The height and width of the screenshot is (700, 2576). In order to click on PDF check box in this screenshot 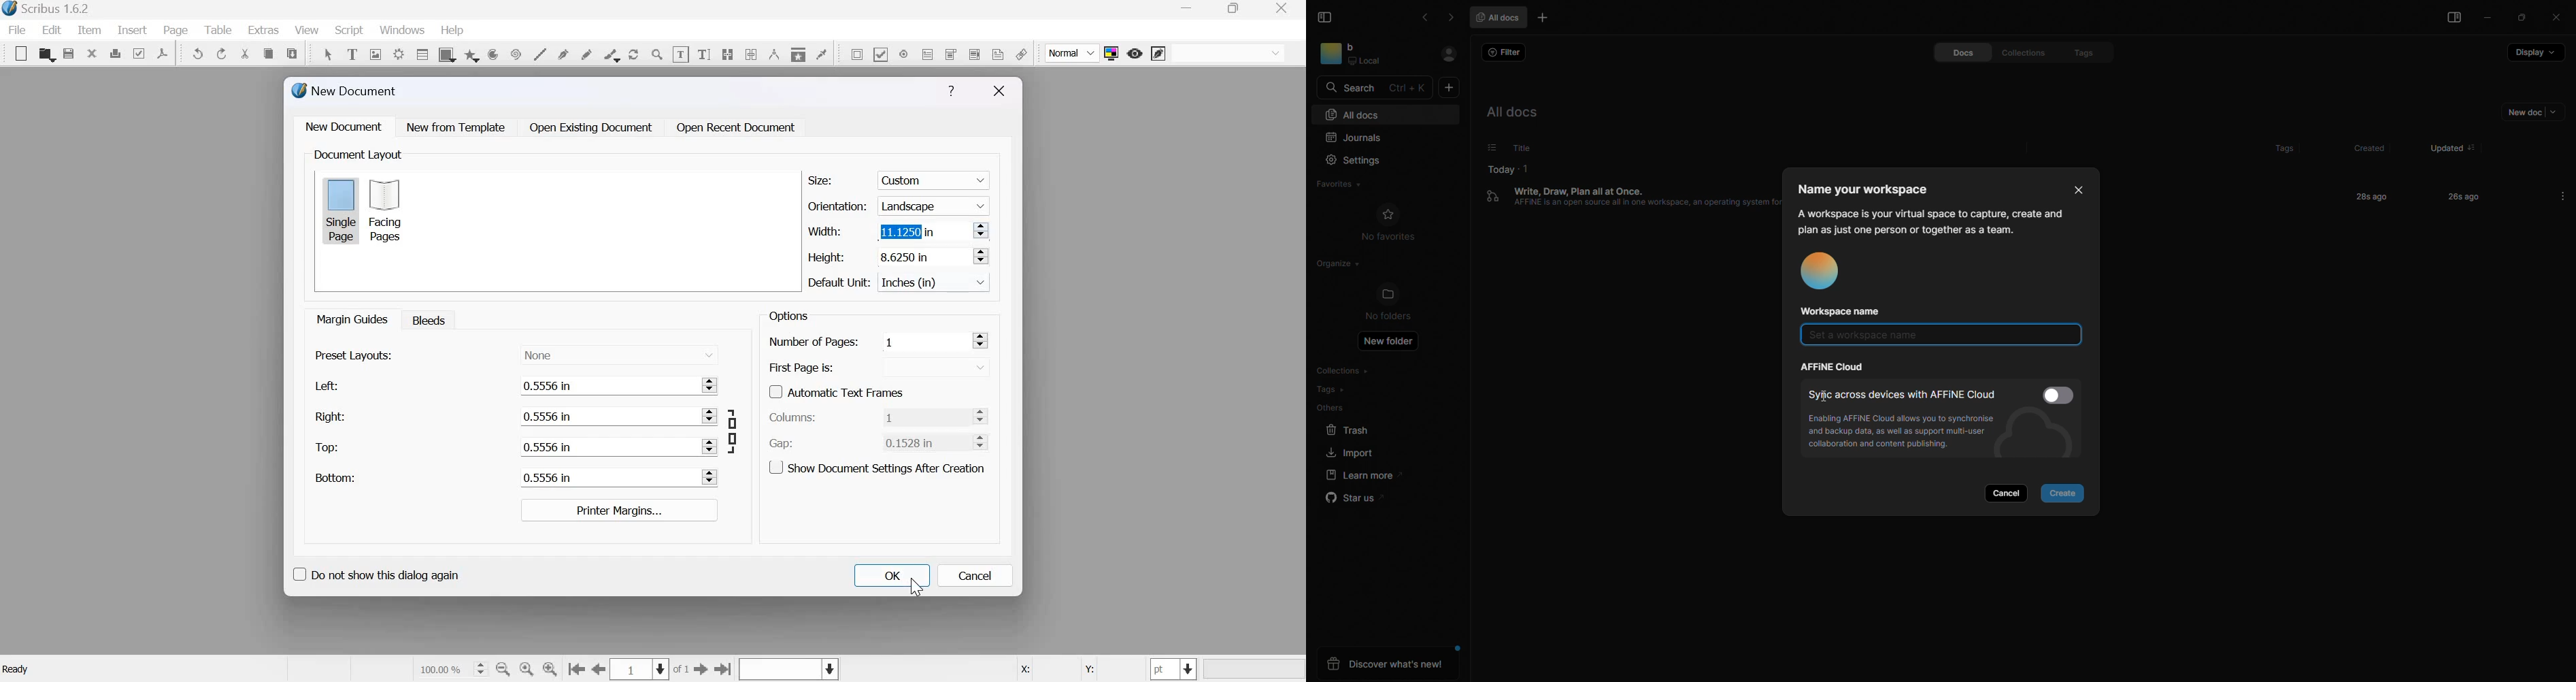, I will do `click(880, 53)`.